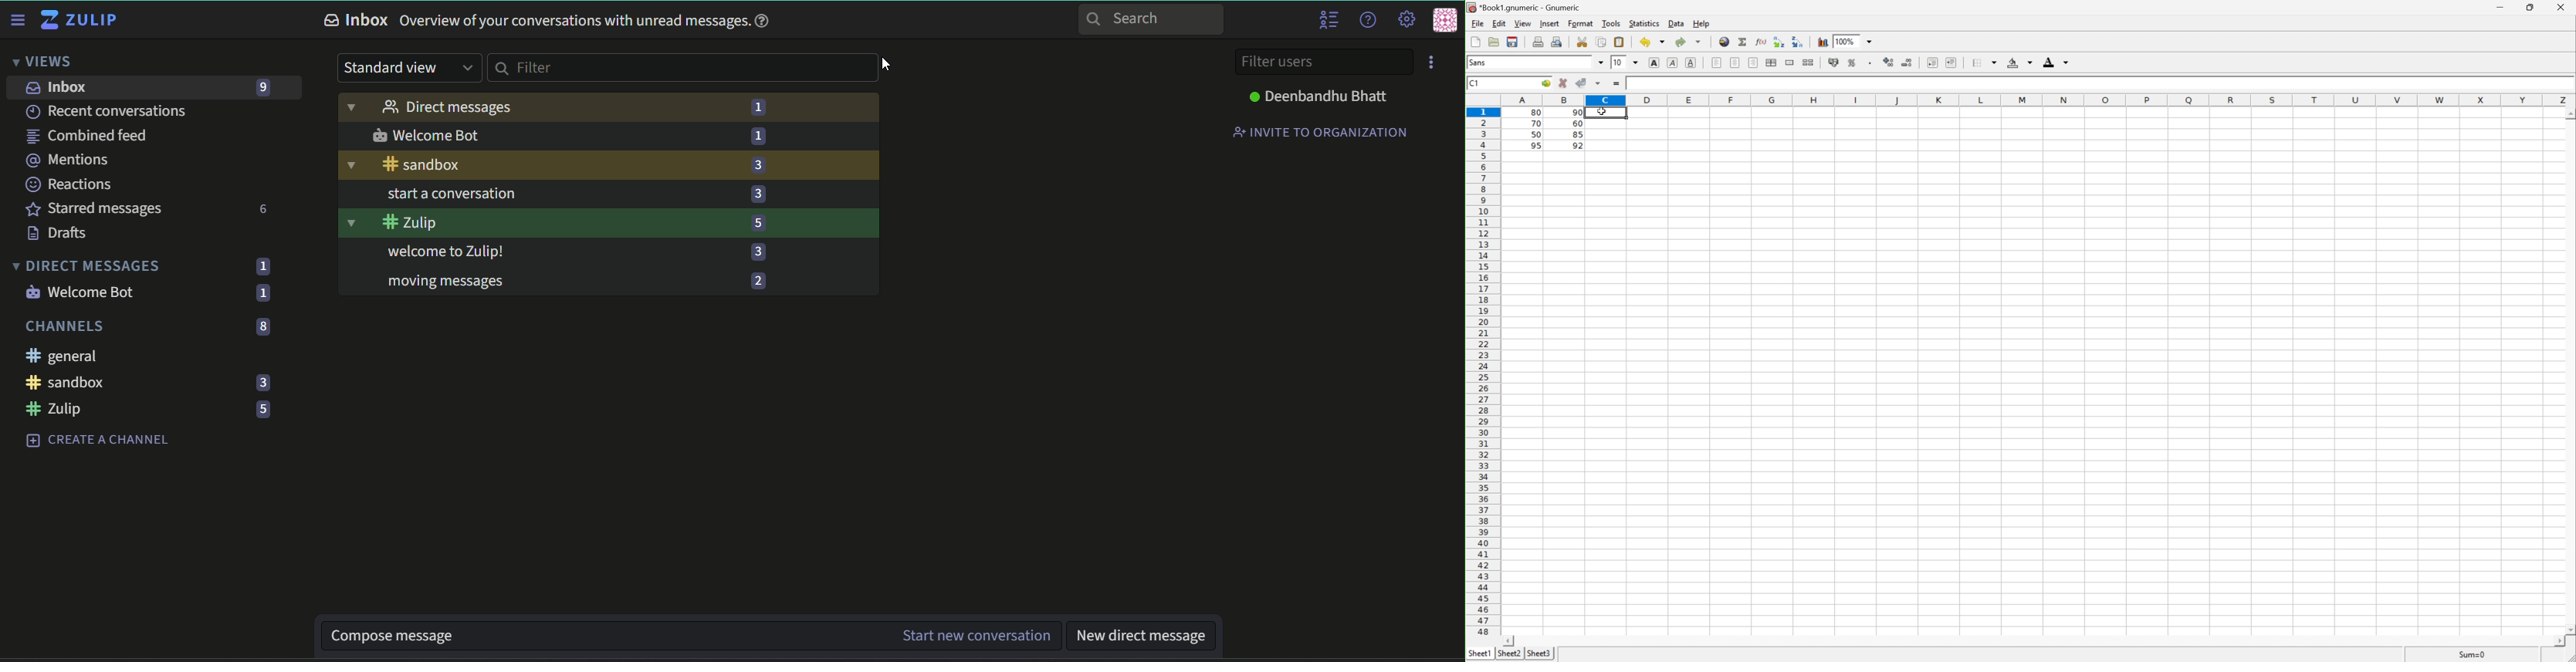 Image resolution: width=2576 pixels, height=672 pixels. I want to click on Center horizontally, so click(1736, 63).